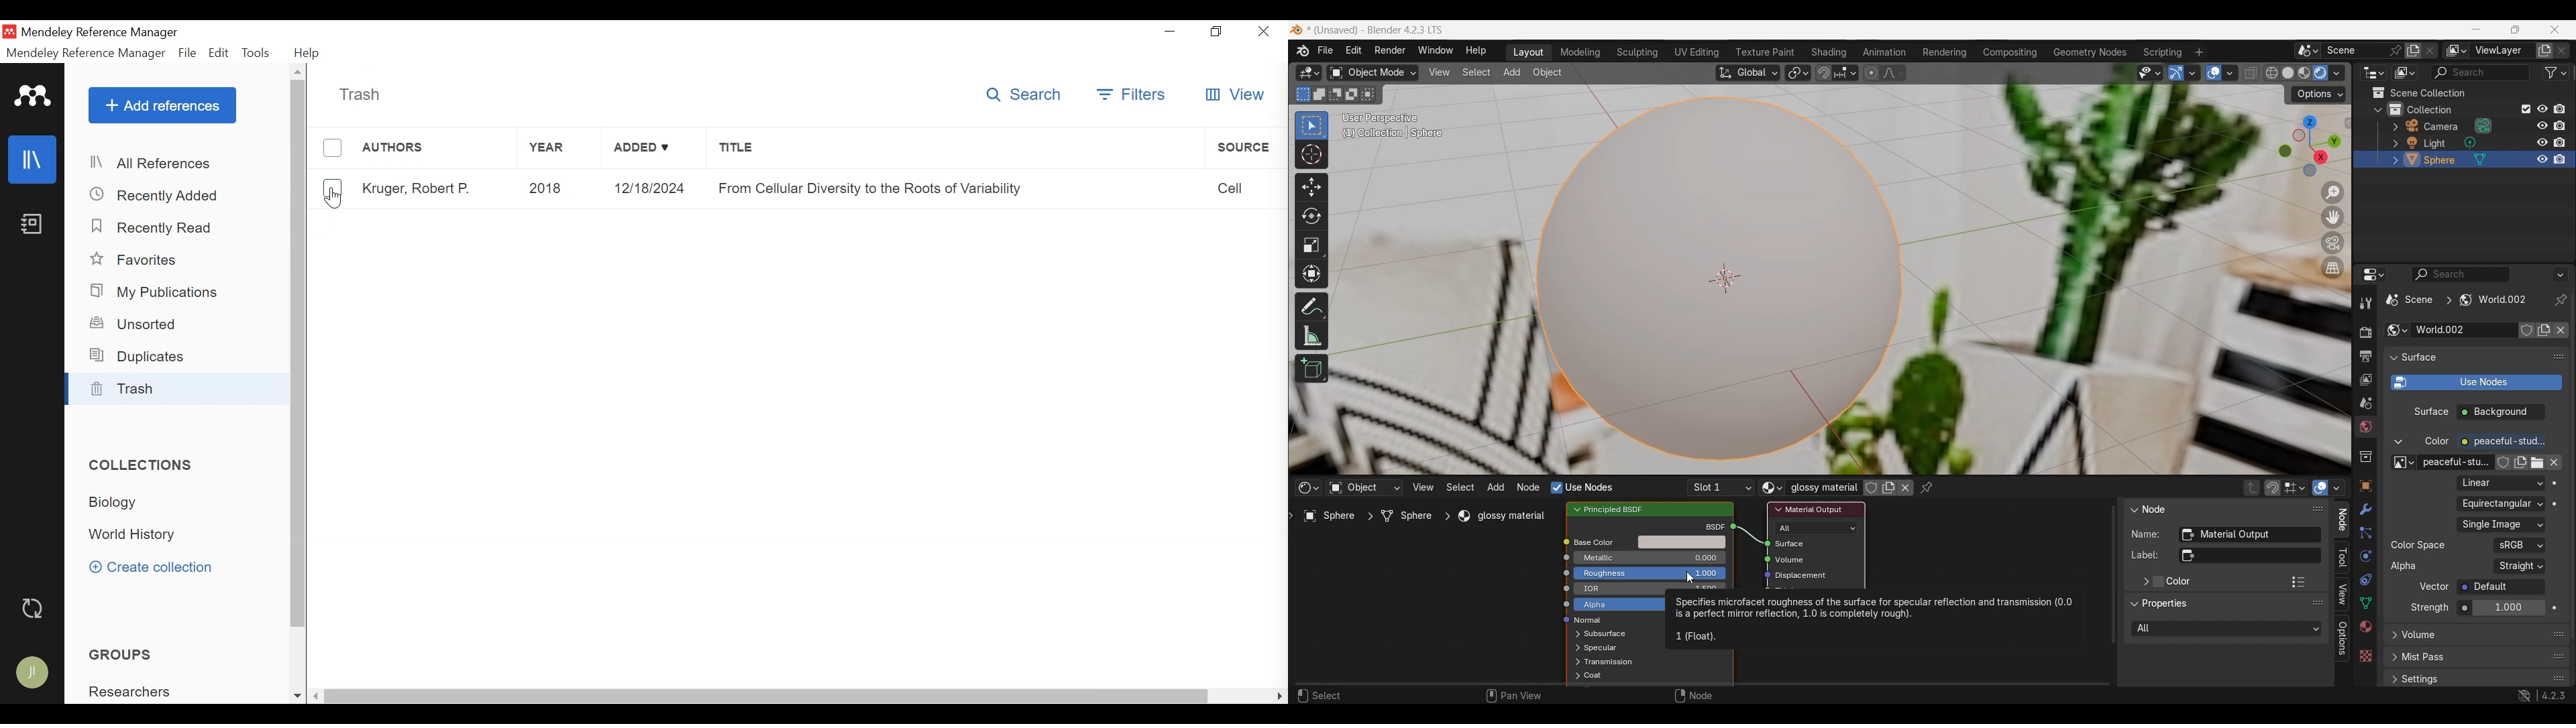 The image size is (2576, 728). What do you see at coordinates (2516, 29) in the screenshot?
I see `Show interface in a smaller tab` at bounding box center [2516, 29].